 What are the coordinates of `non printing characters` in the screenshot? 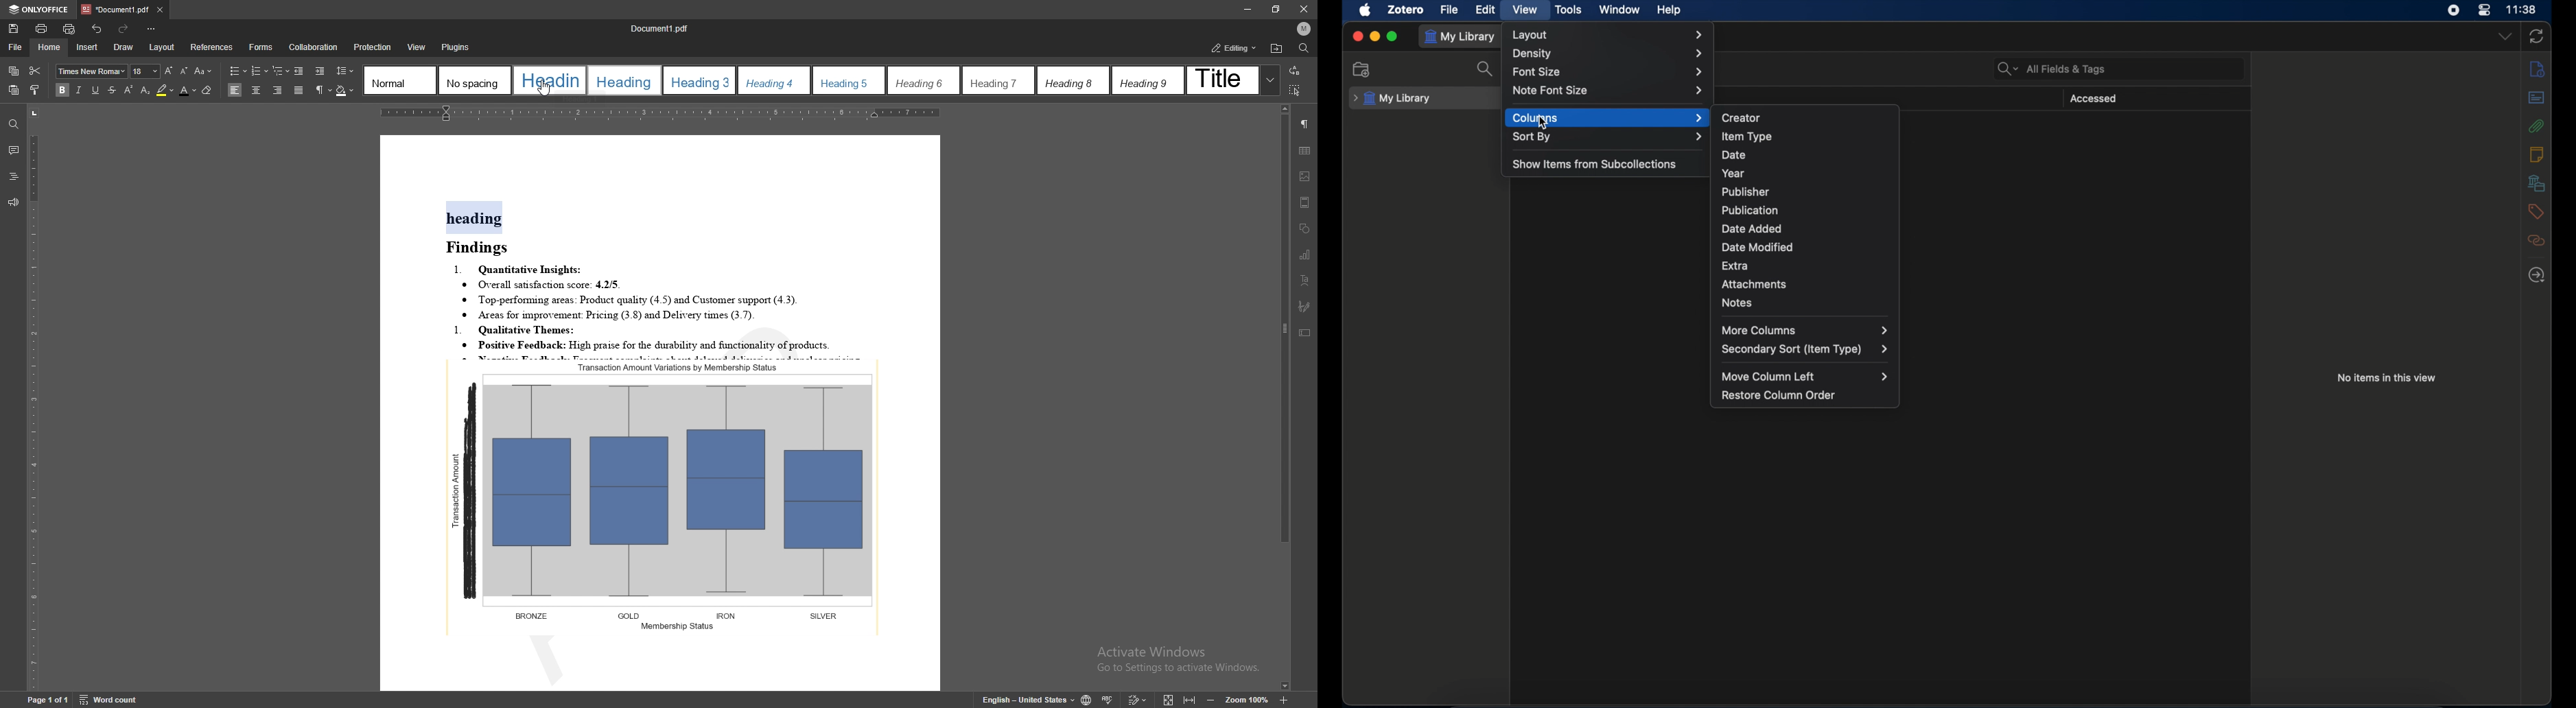 It's located at (324, 91).